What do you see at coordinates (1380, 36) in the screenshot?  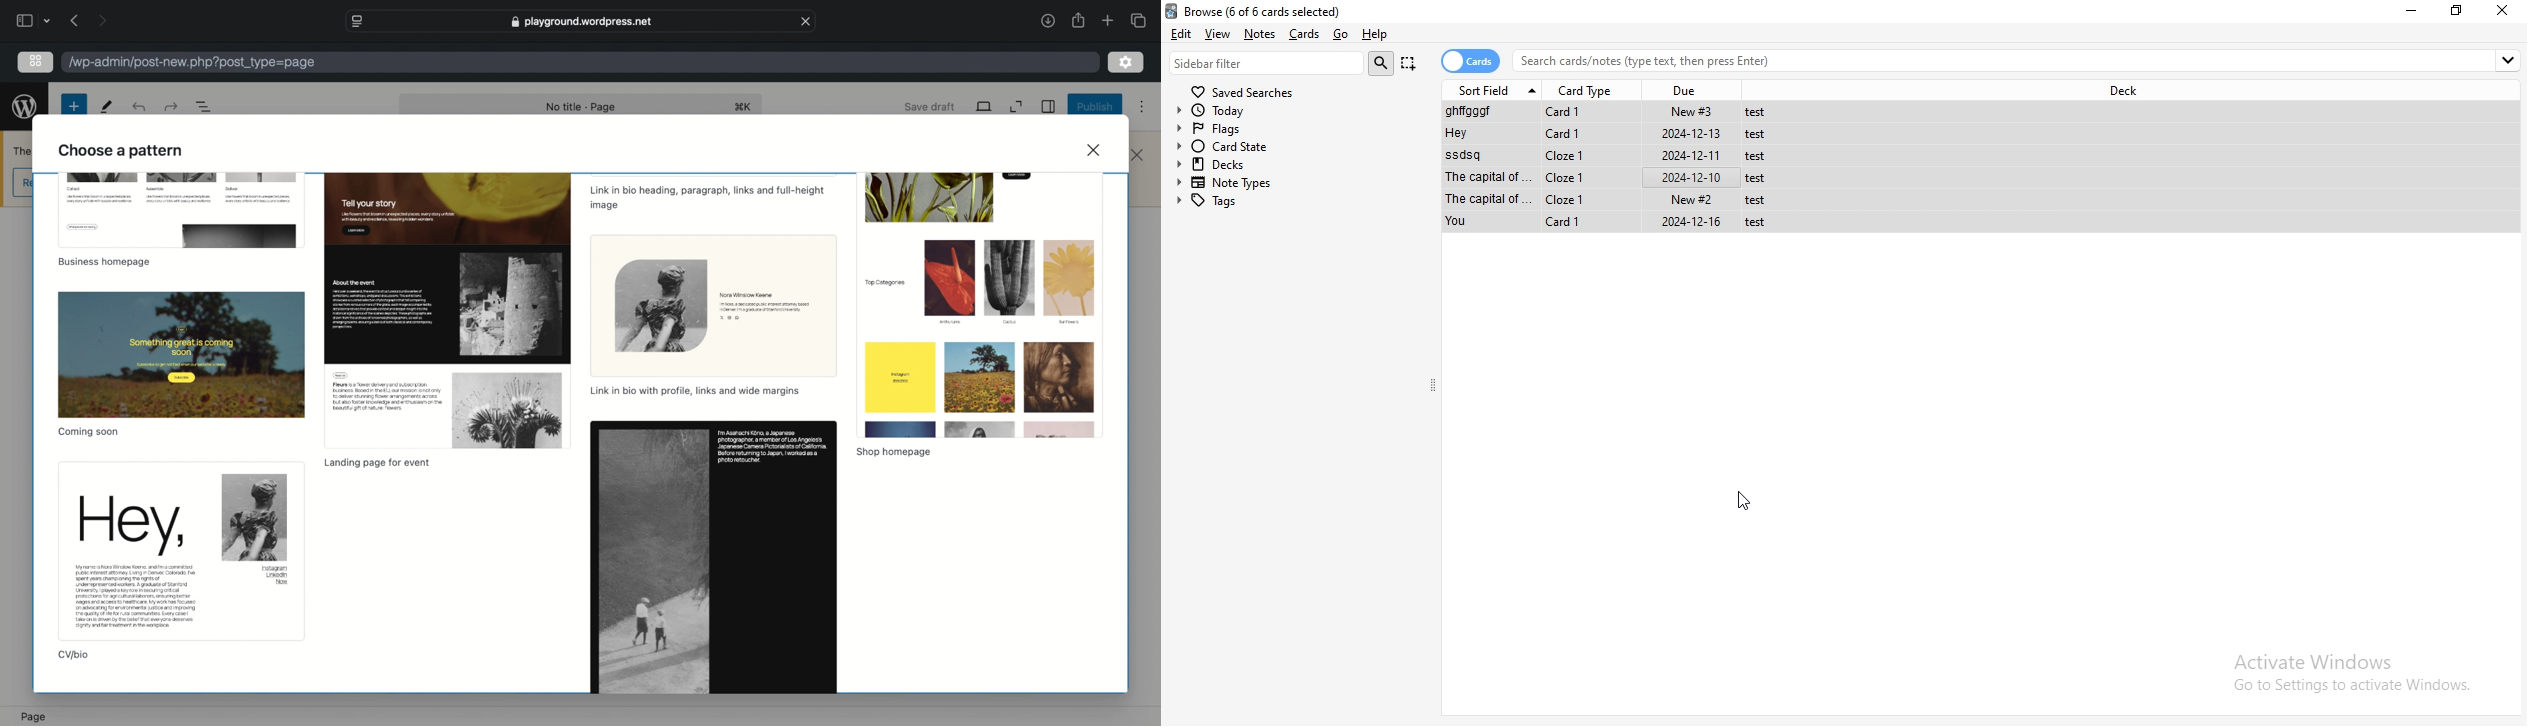 I see `help` at bounding box center [1380, 36].